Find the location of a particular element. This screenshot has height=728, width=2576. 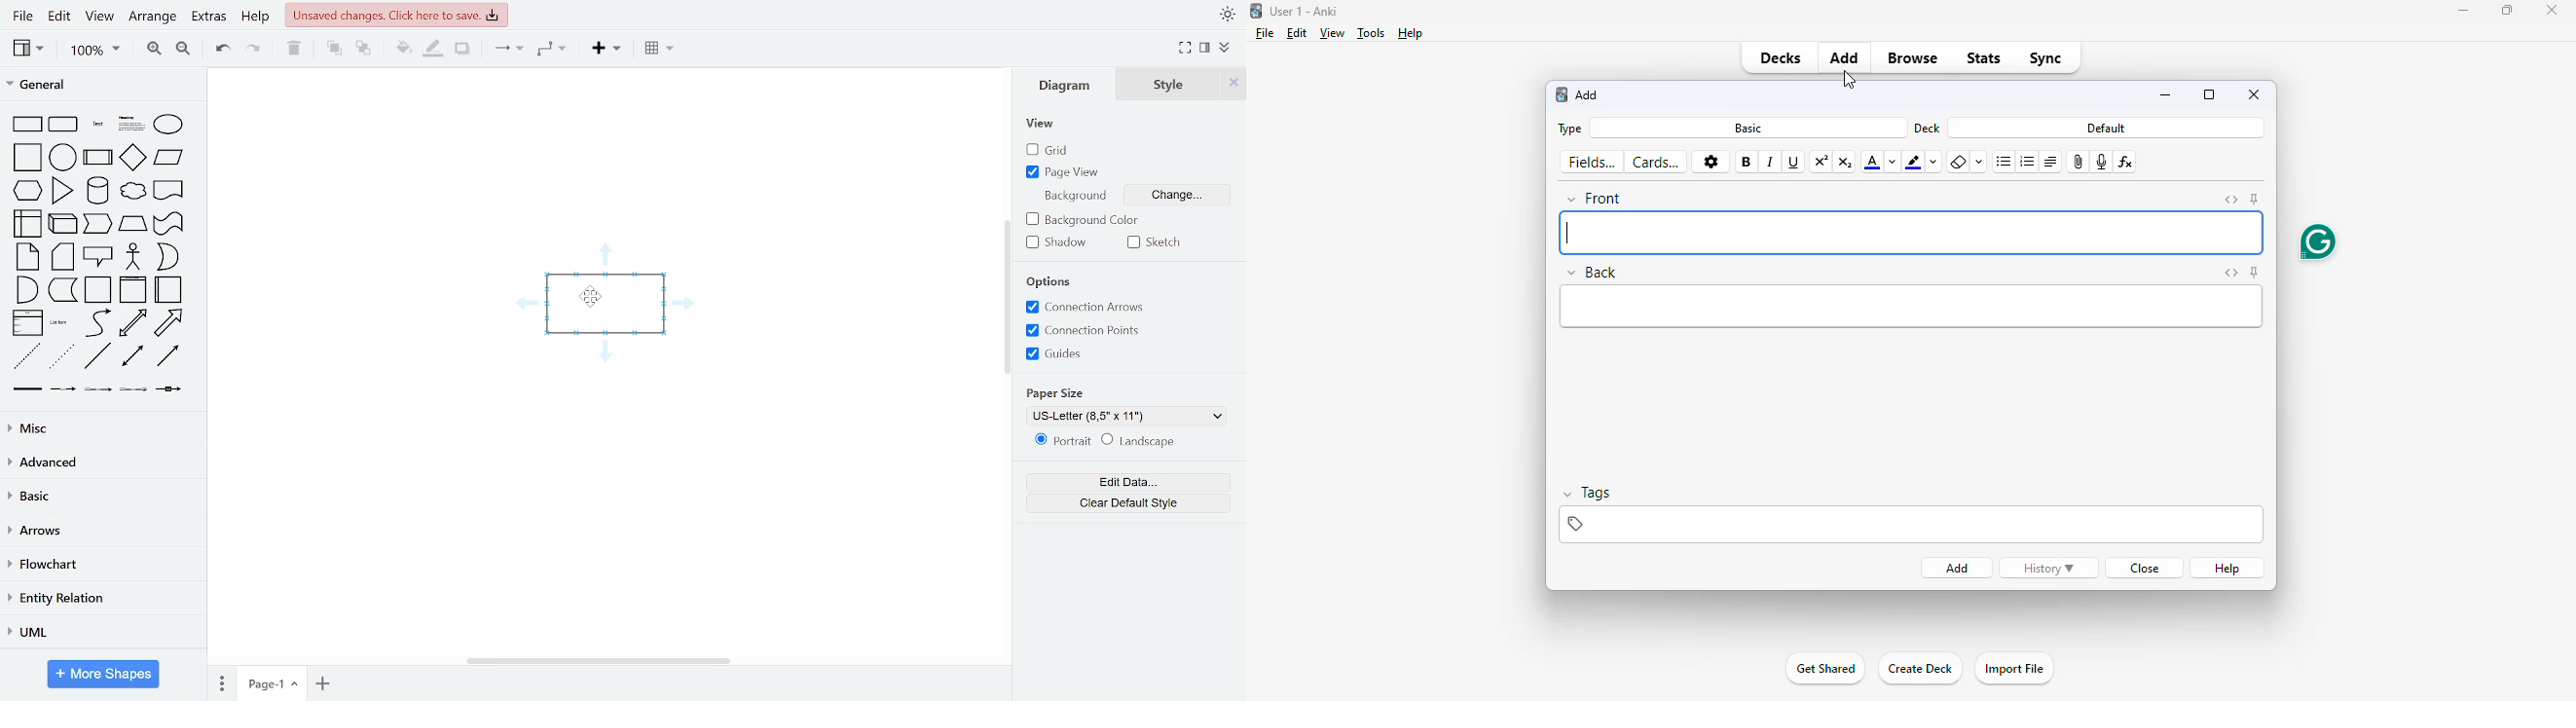

get started is located at coordinates (1825, 668).